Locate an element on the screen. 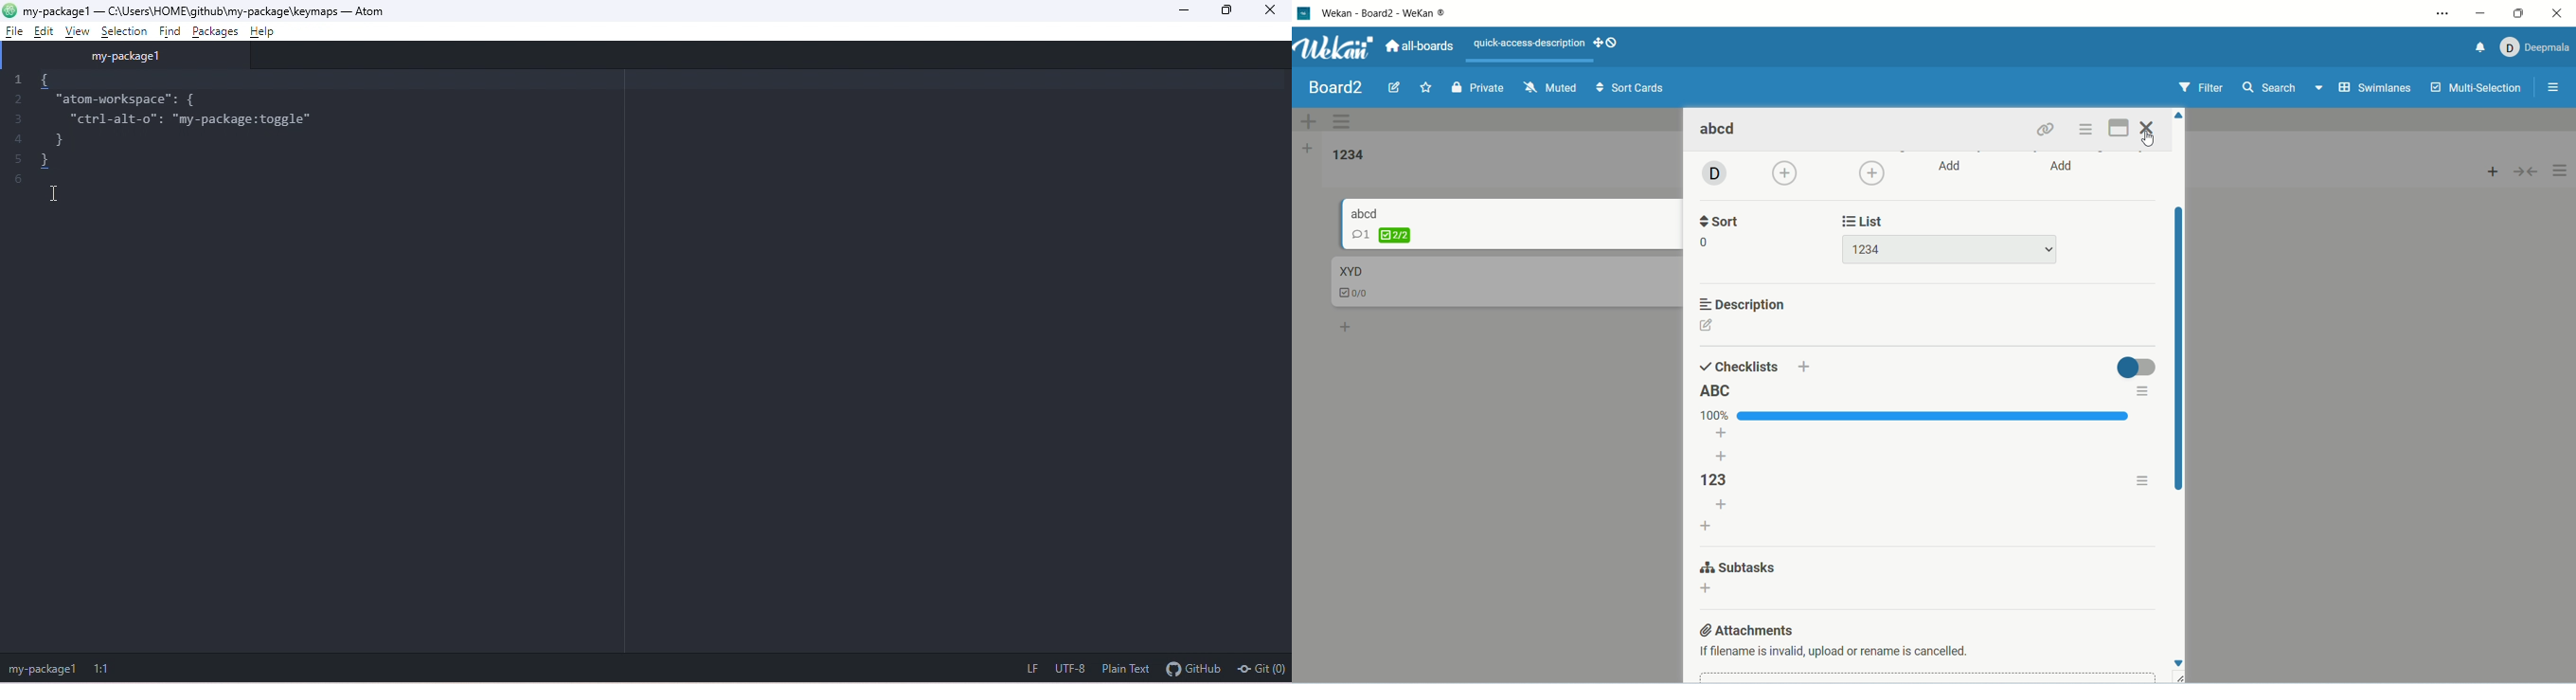  lf is located at coordinates (1021, 669).